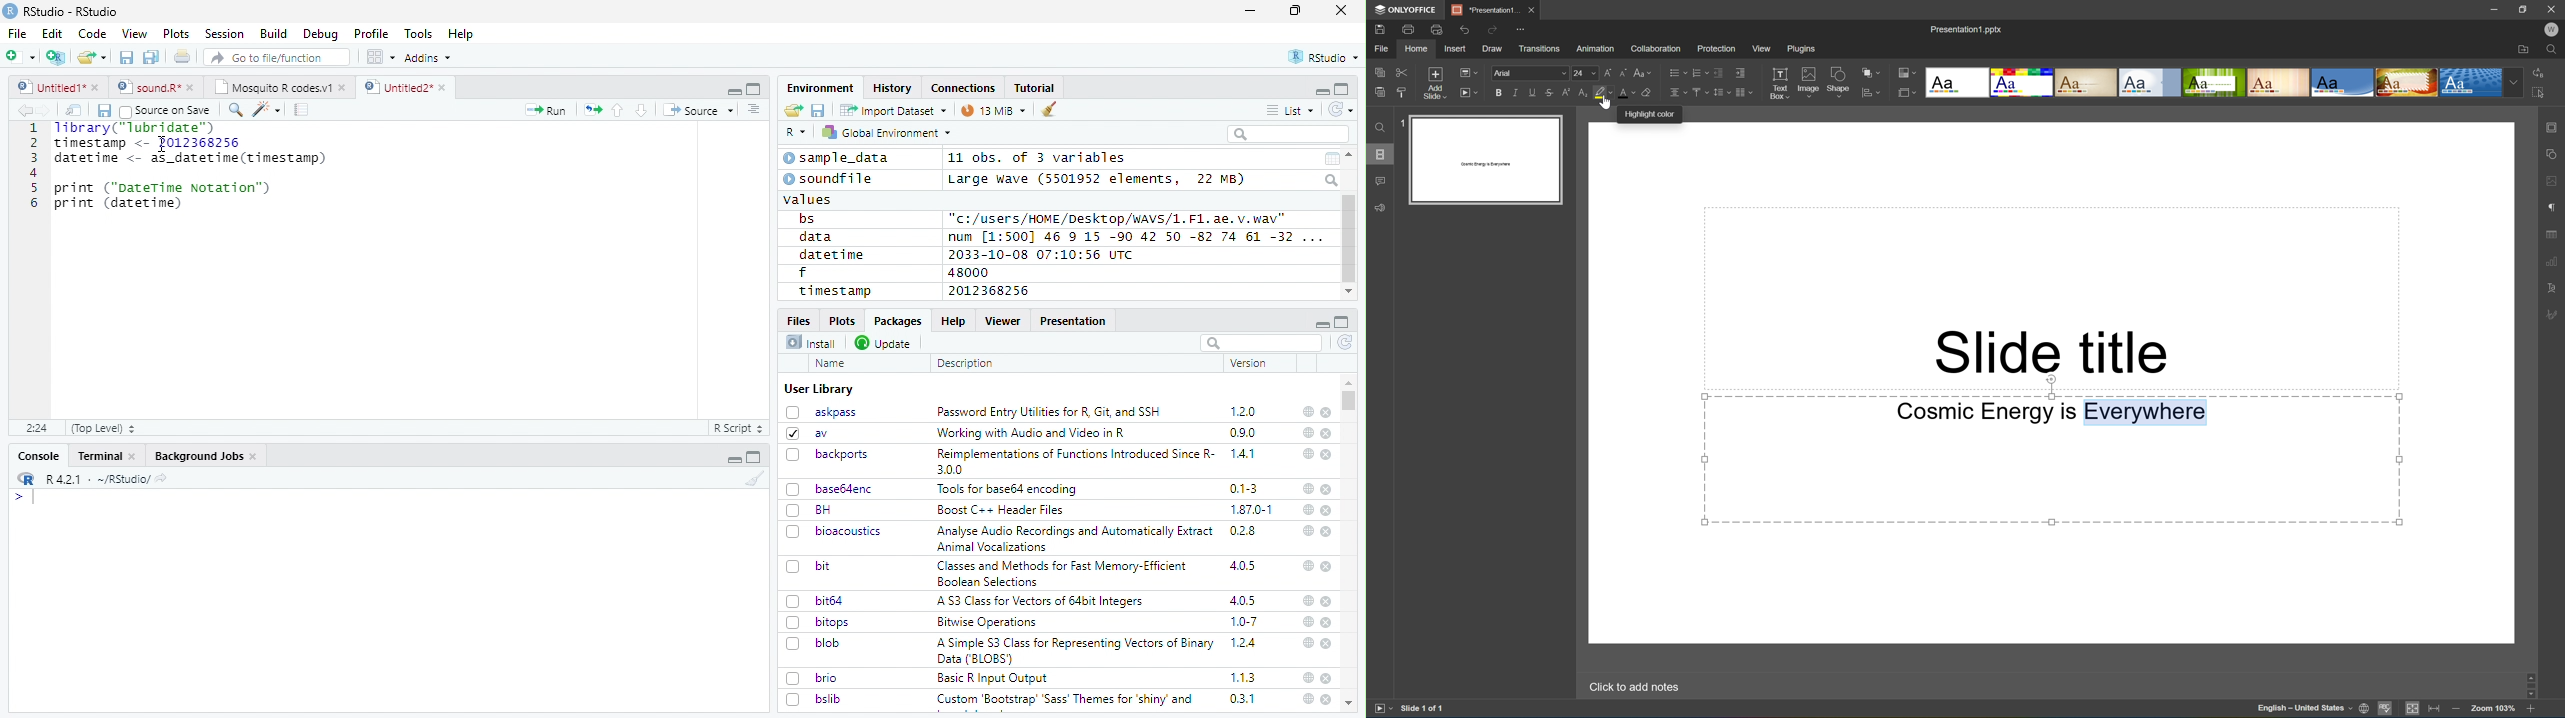 This screenshot has height=728, width=2576. I want to click on Start layout, so click(1468, 92).